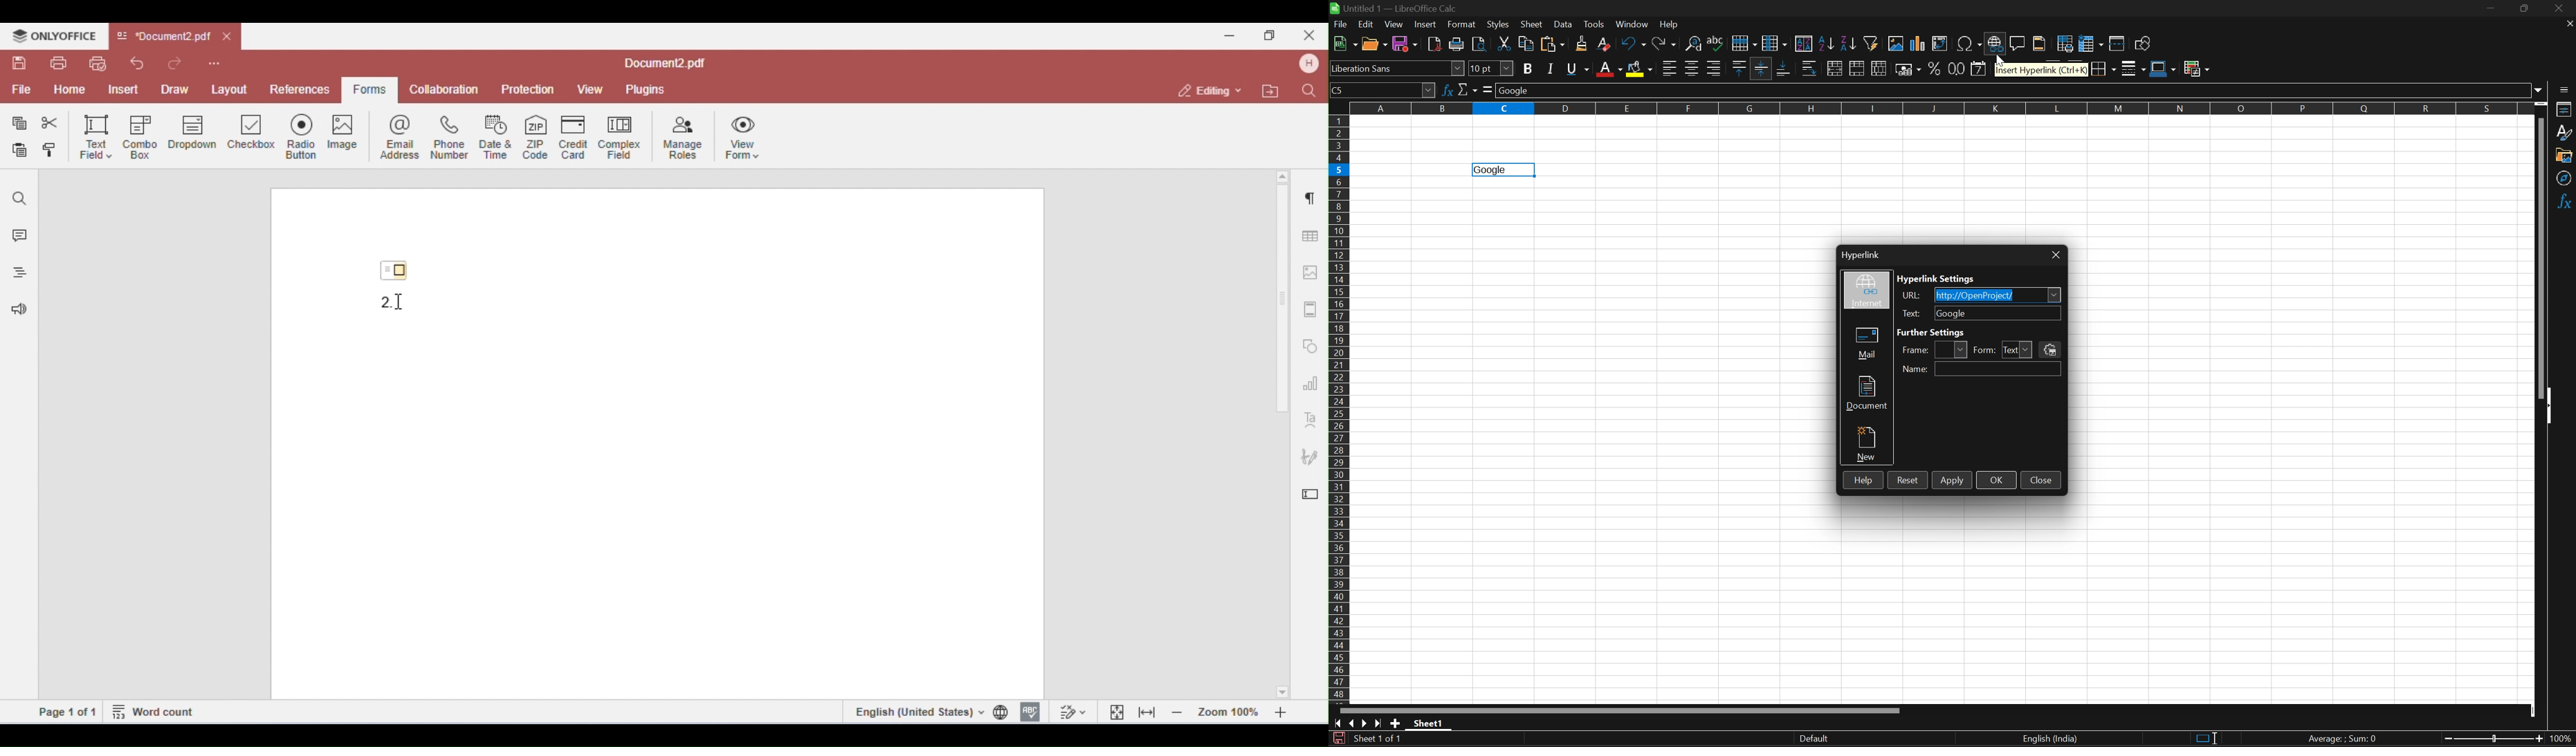  I want to click on Goolge, so click(1489, 170).